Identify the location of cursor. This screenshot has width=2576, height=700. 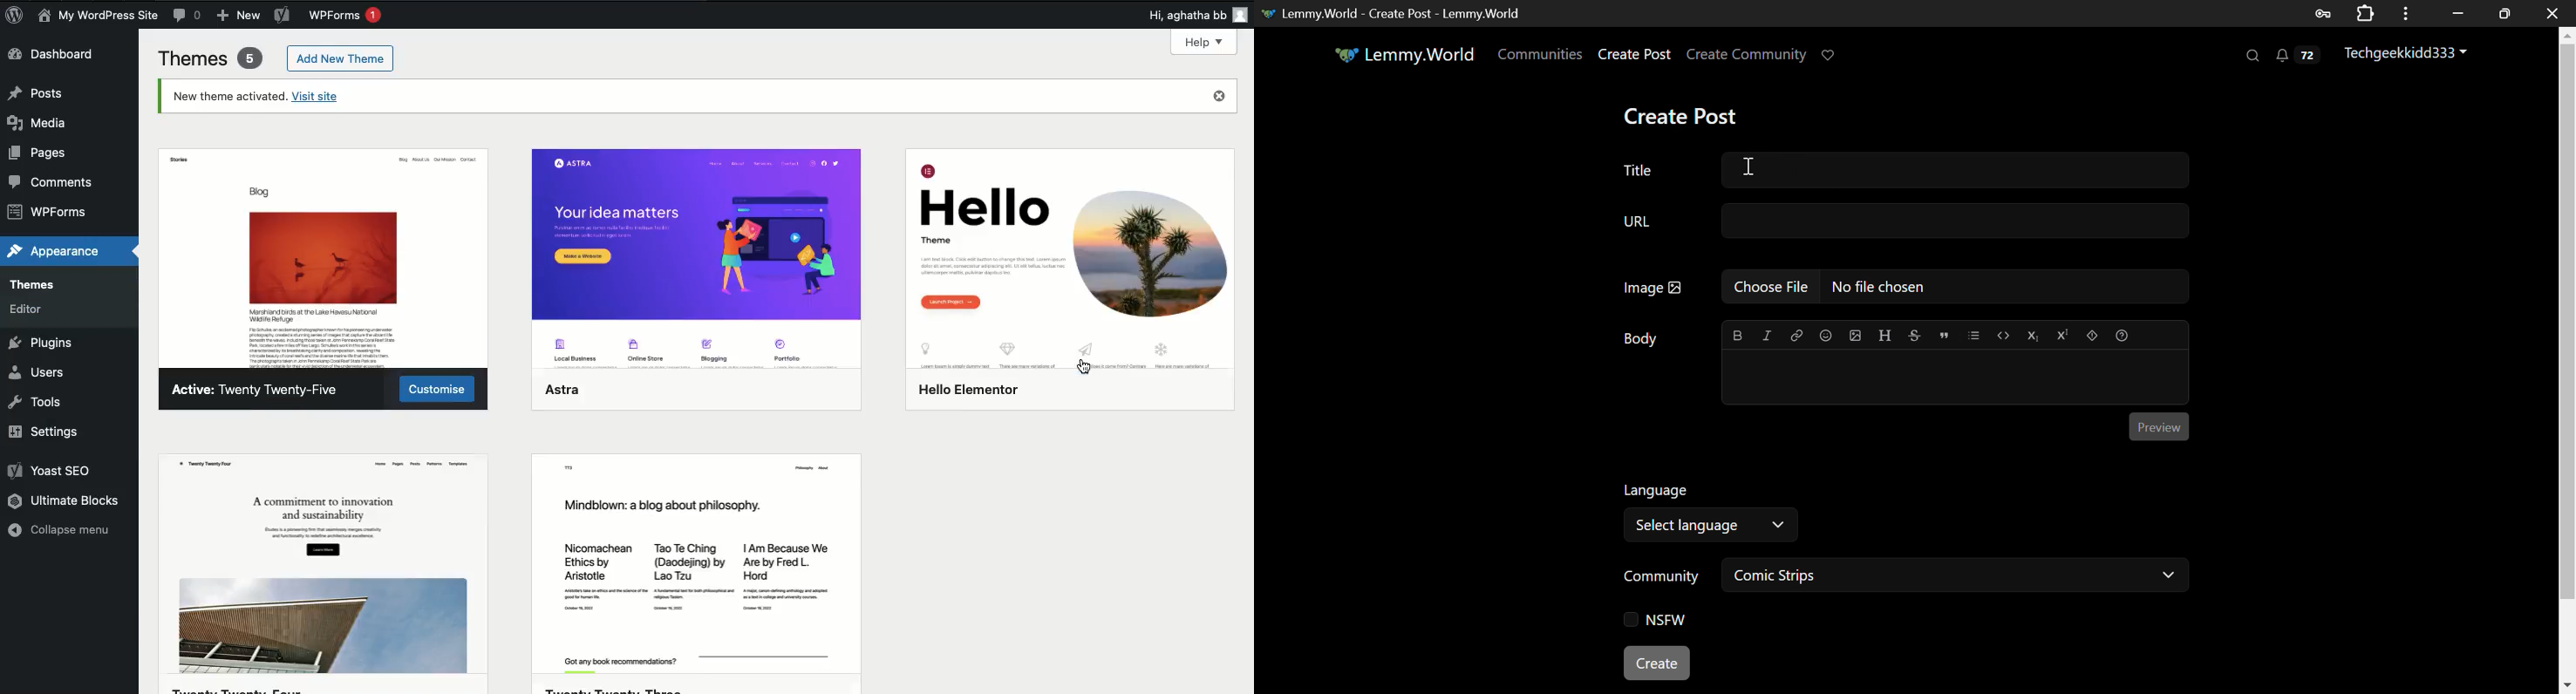
(1080, 366).